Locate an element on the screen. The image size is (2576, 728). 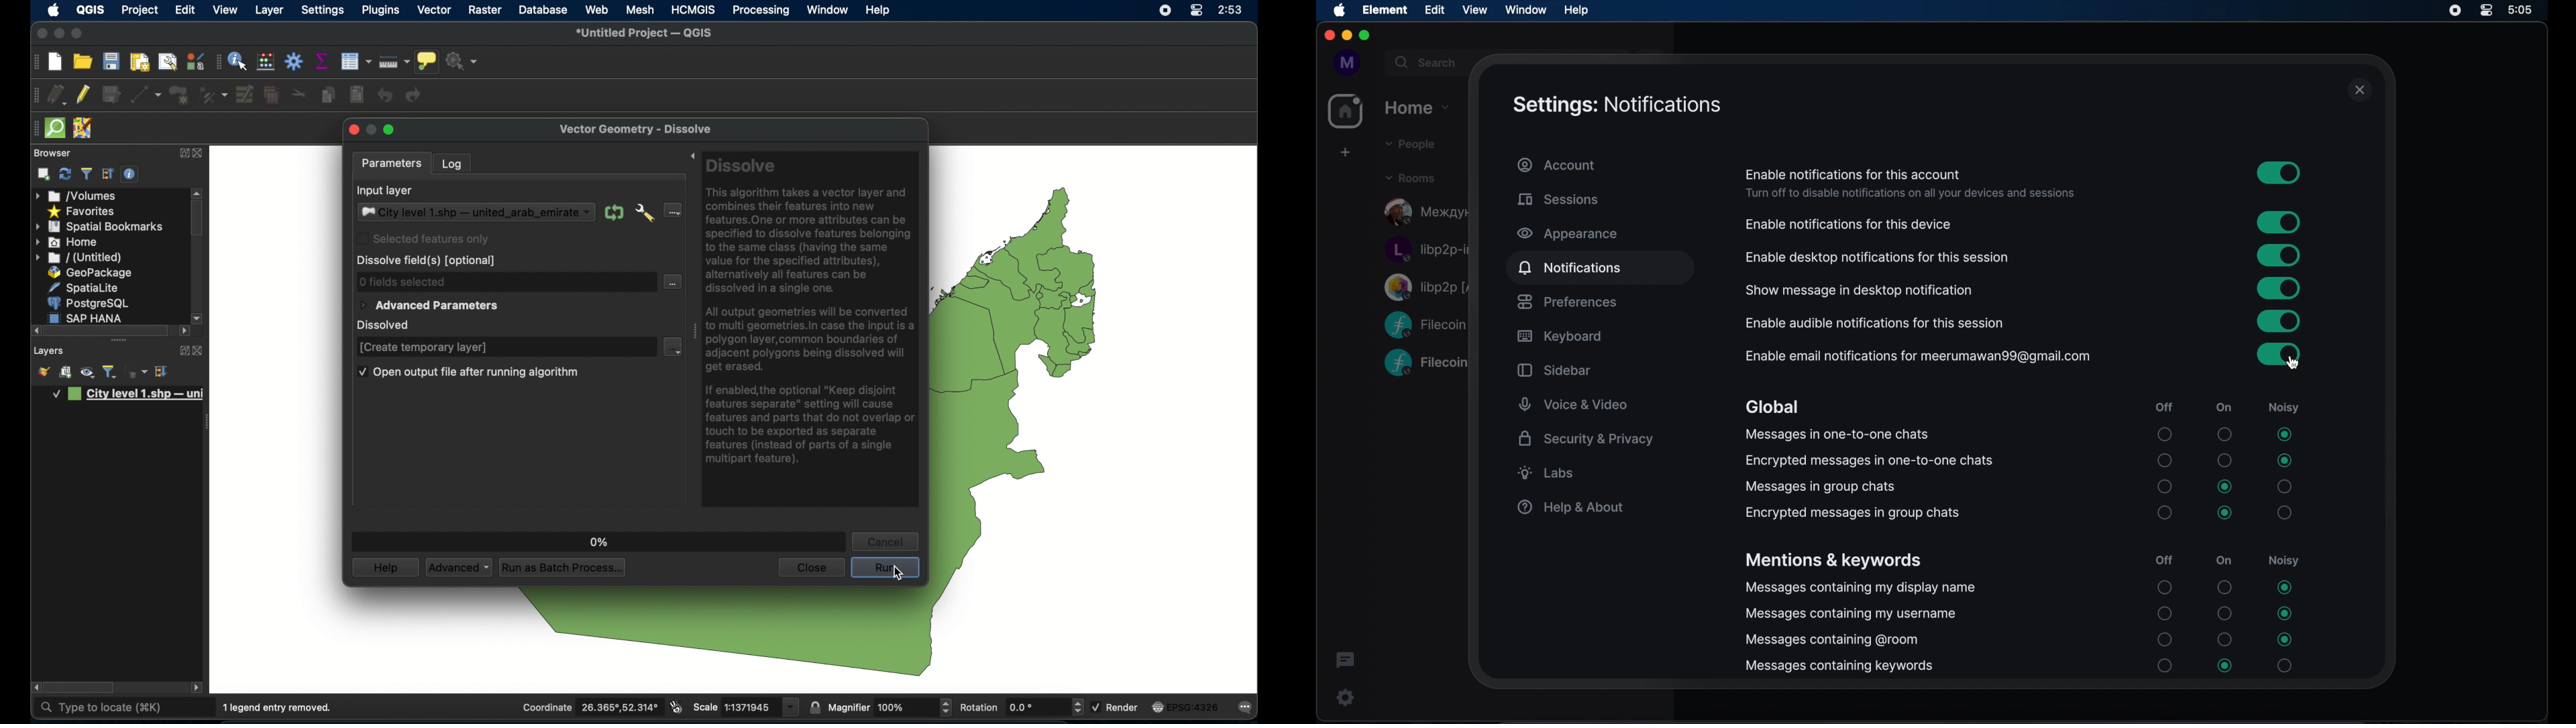
control center is located at coordinates (1195, 11).